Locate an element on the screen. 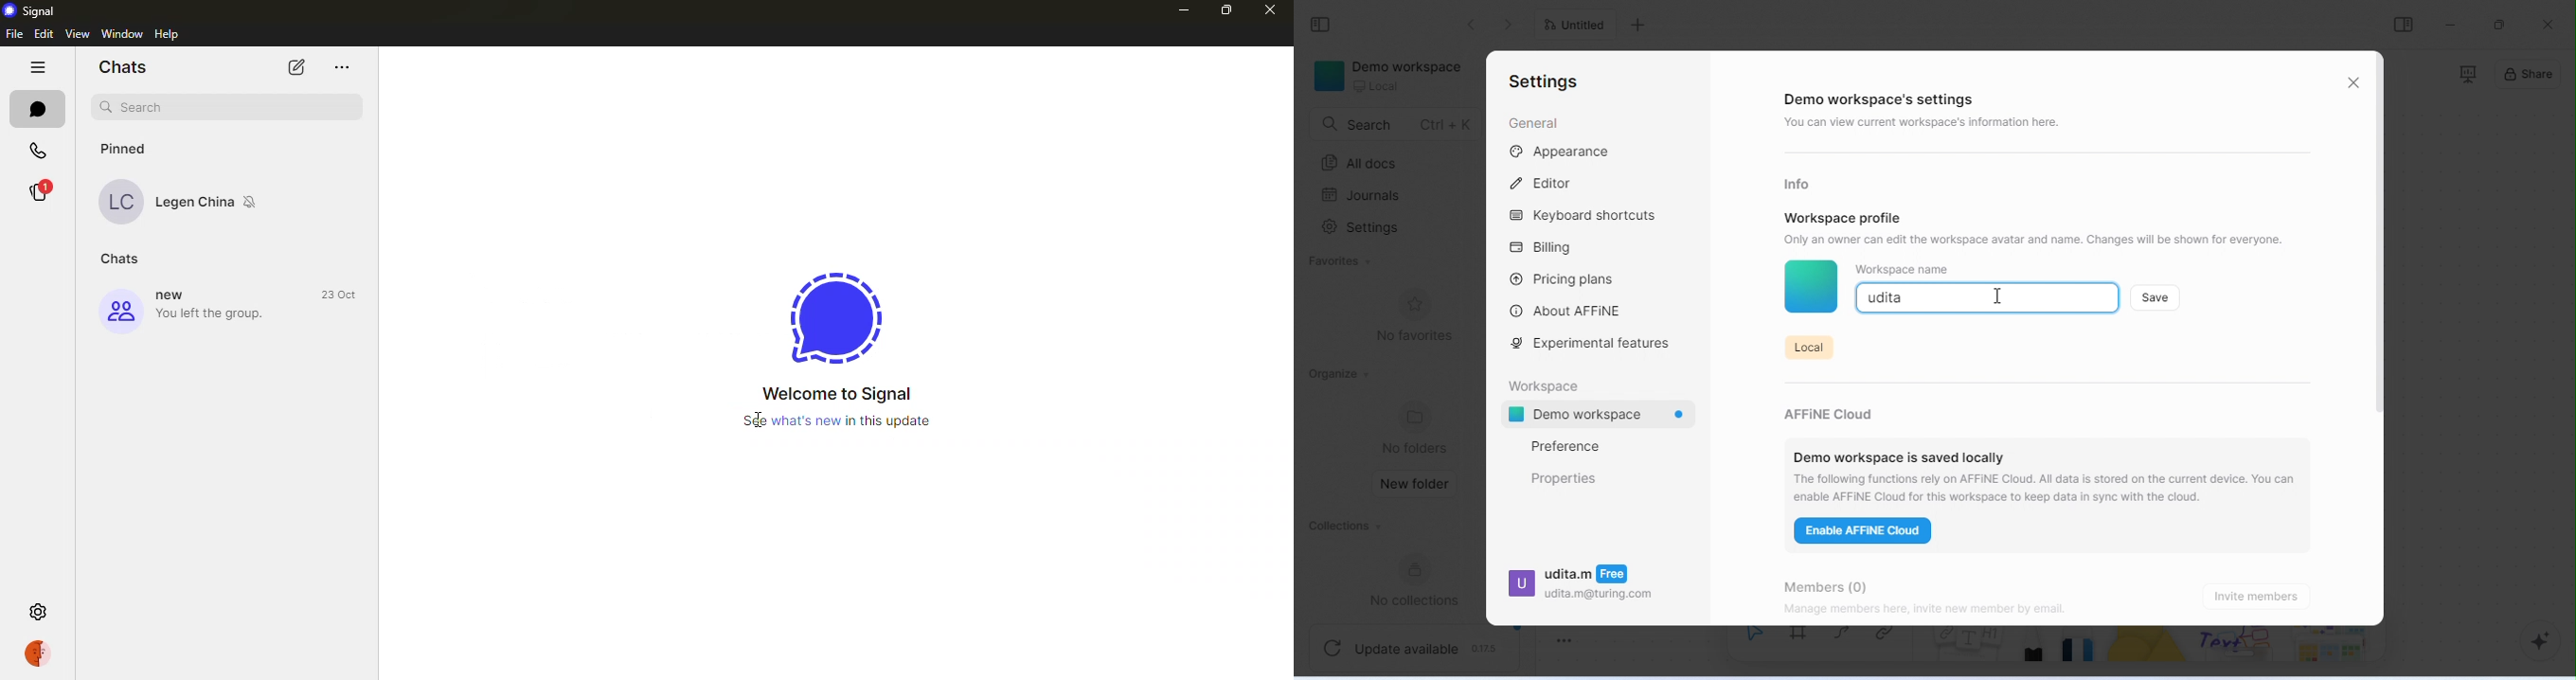 The width and height of the screenshot is (2576, 700). toggle zoom is located at coordinates (1565, 637).